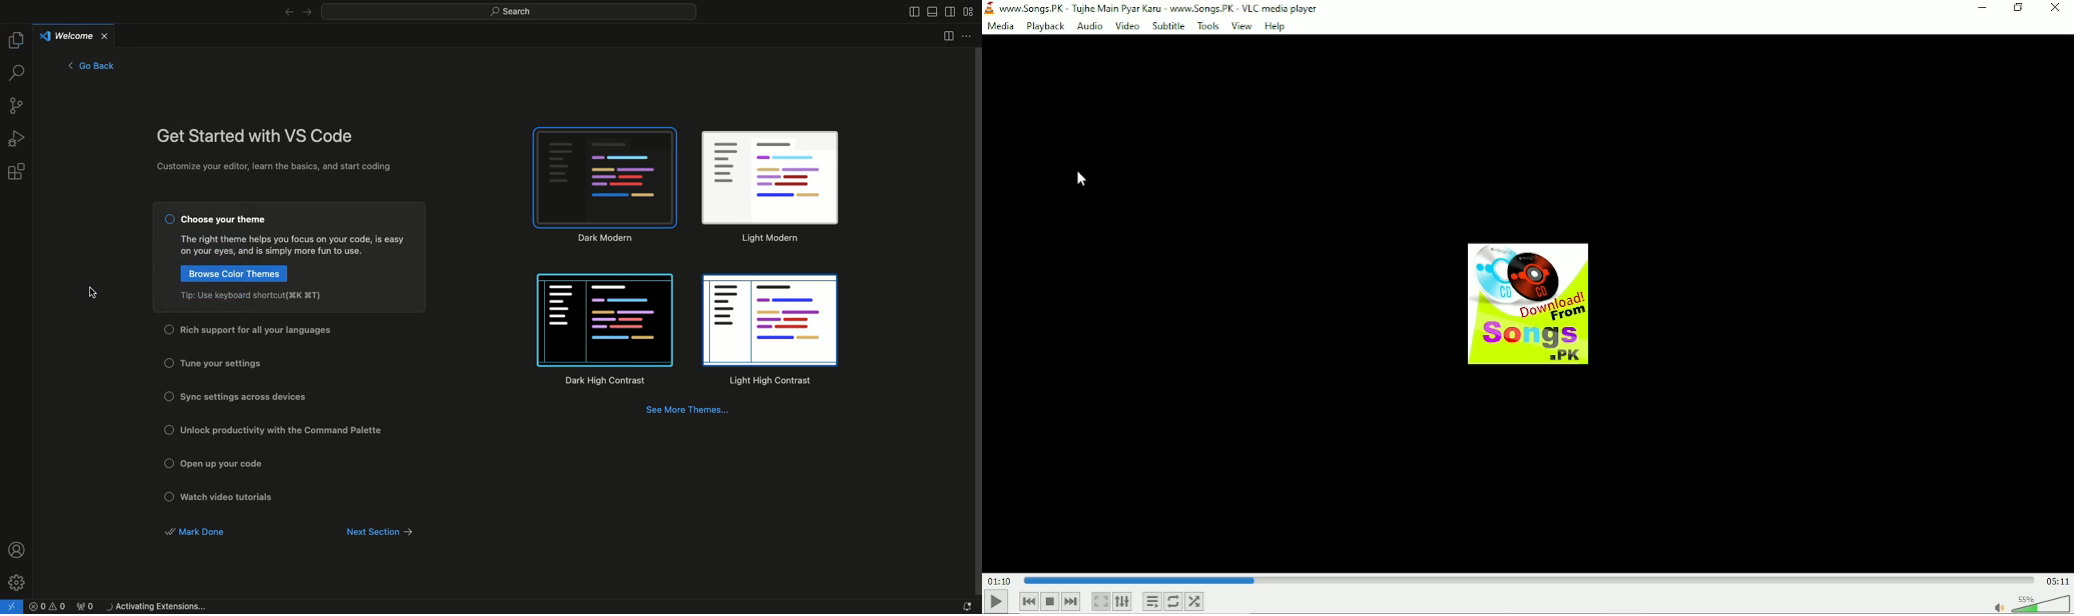 The height and width of the screenshot is (616, 2100). What do you see at coordinates (965, 606) in the screenshot?
I see `Notifications` at bounding box center [965, 606].